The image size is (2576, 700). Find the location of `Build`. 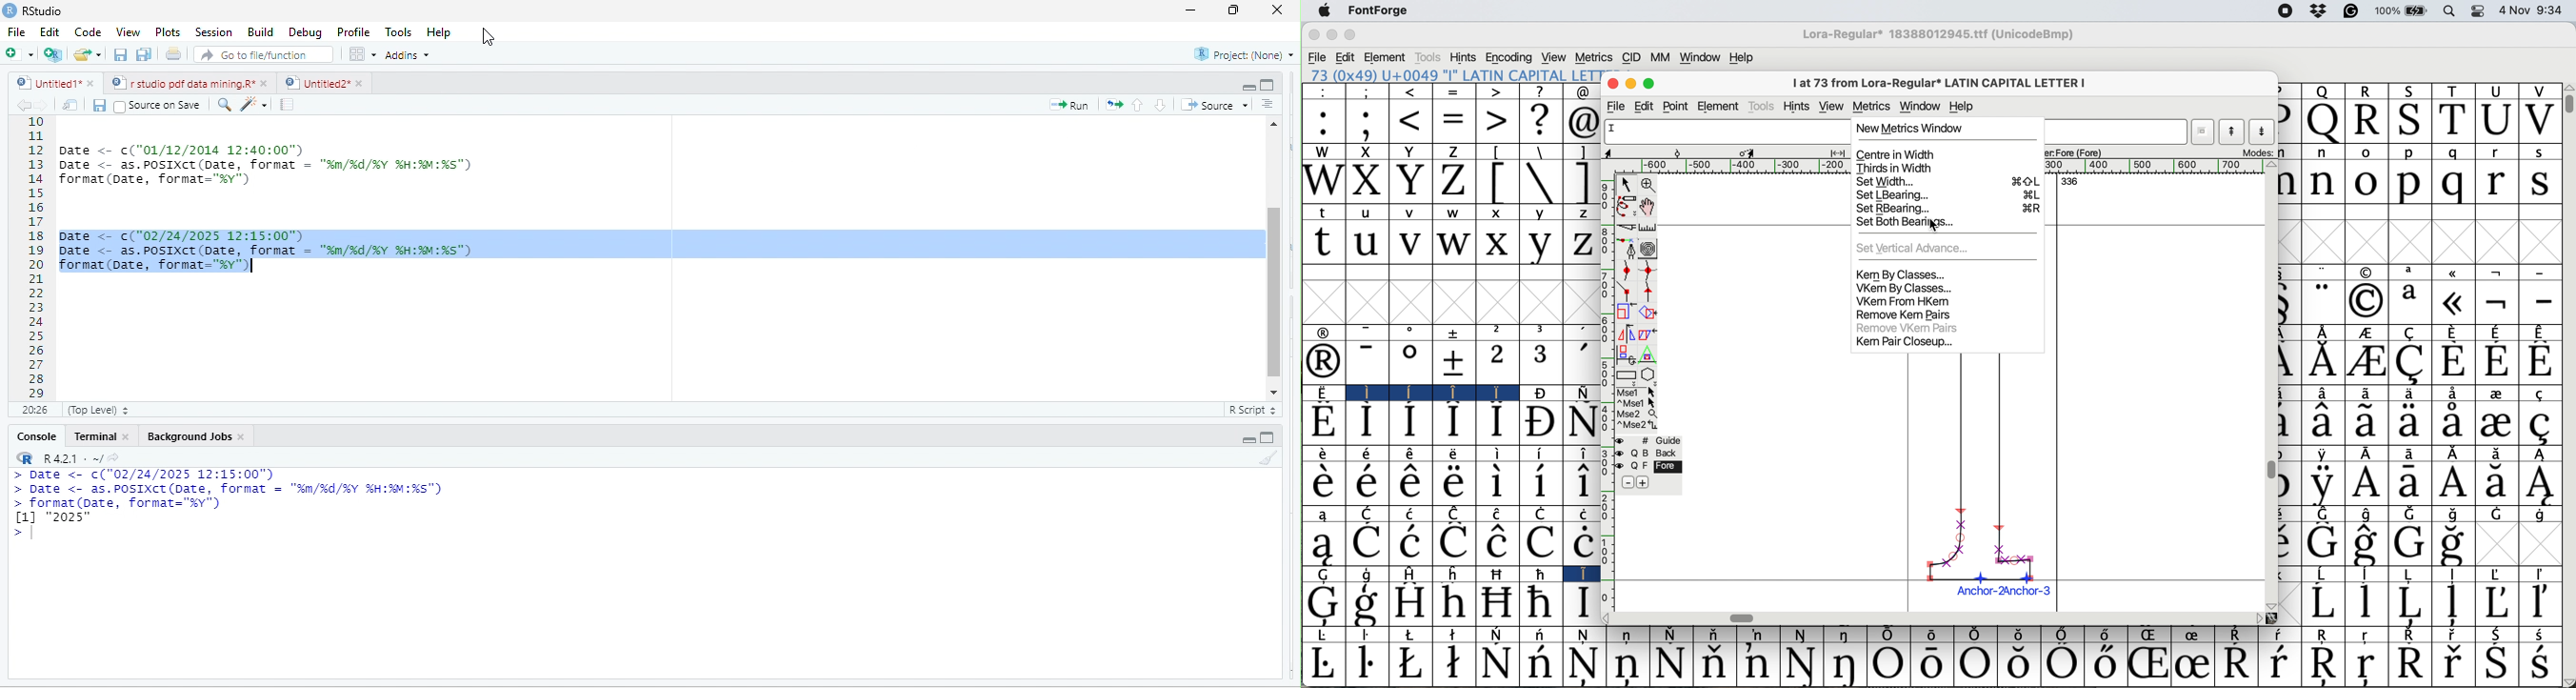

Build is located at coordinates (259, 33).